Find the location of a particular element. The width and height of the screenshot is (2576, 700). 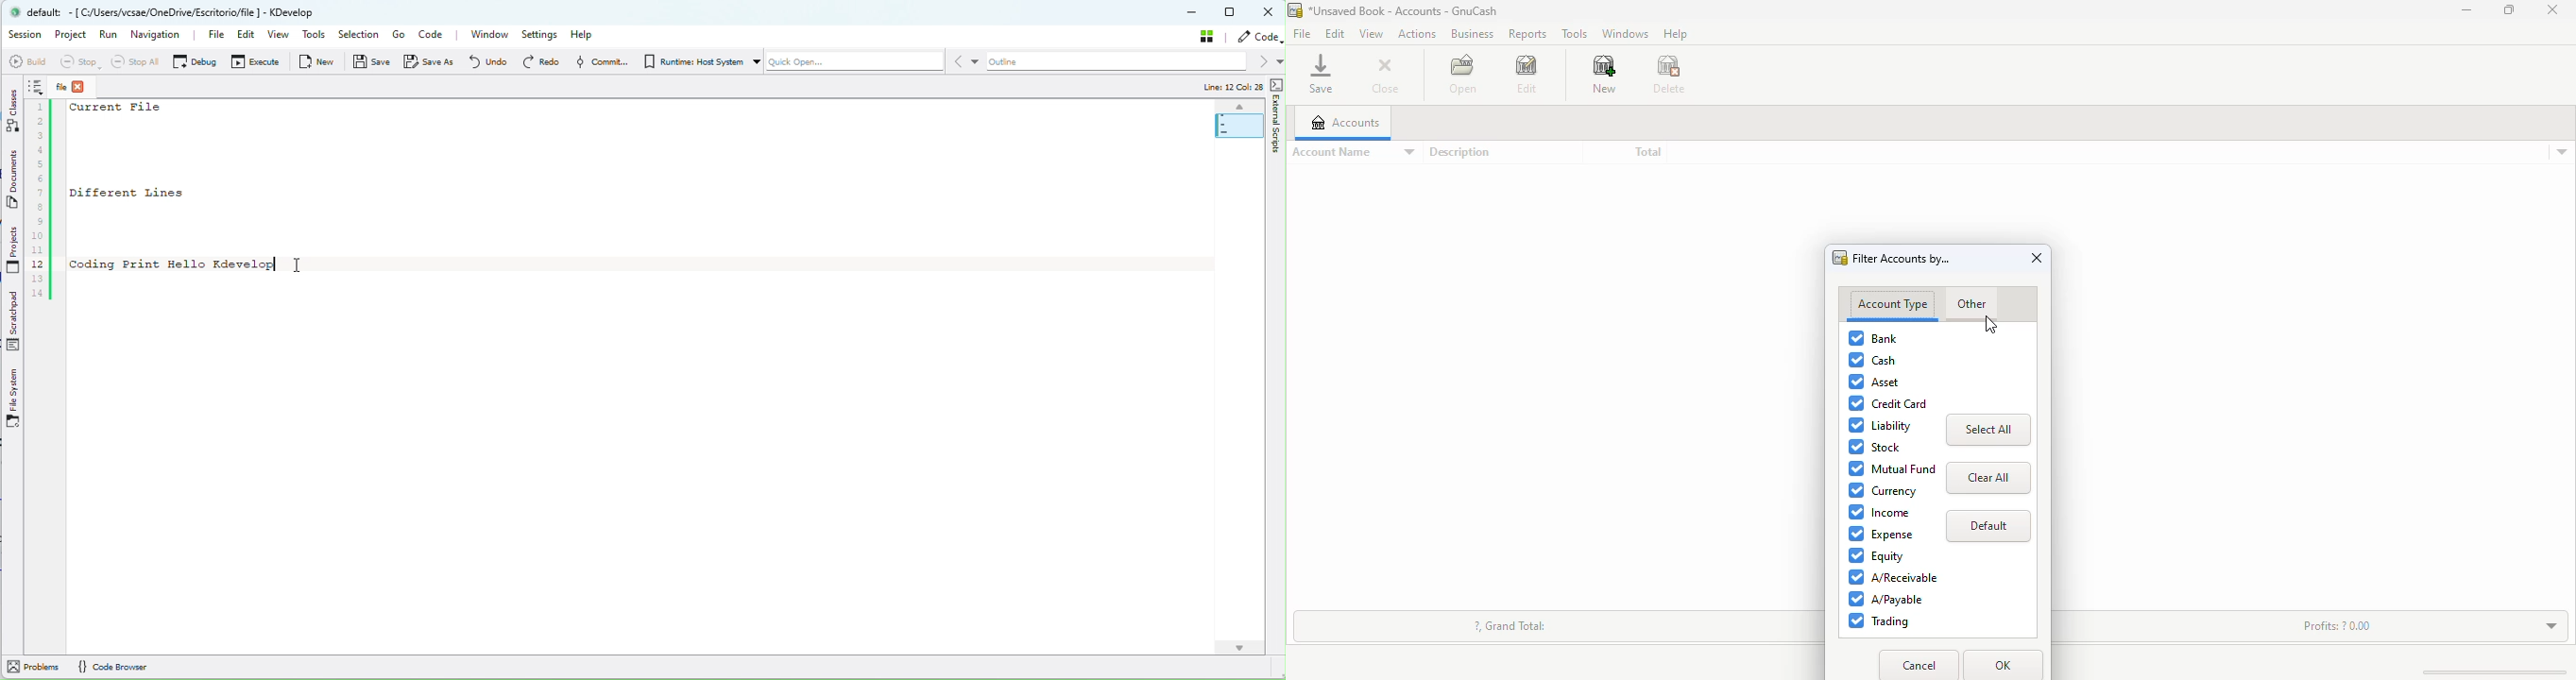

income is located at coordinates (1879, 512).